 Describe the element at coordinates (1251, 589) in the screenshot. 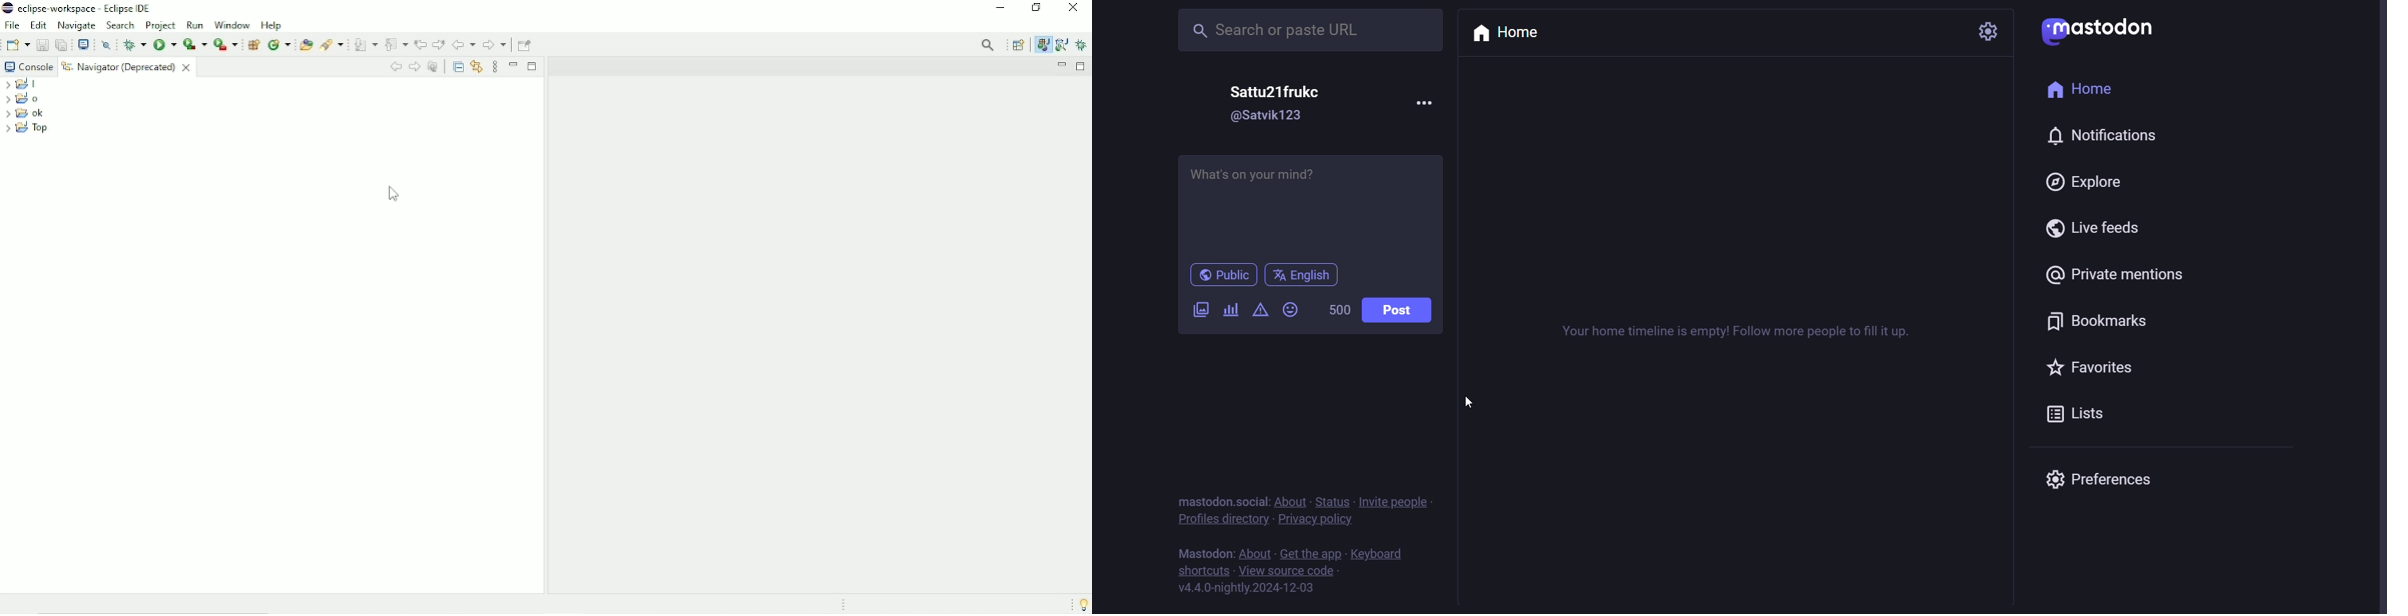

I see `v4.4.0-nightly.2024-12-03` at that location.